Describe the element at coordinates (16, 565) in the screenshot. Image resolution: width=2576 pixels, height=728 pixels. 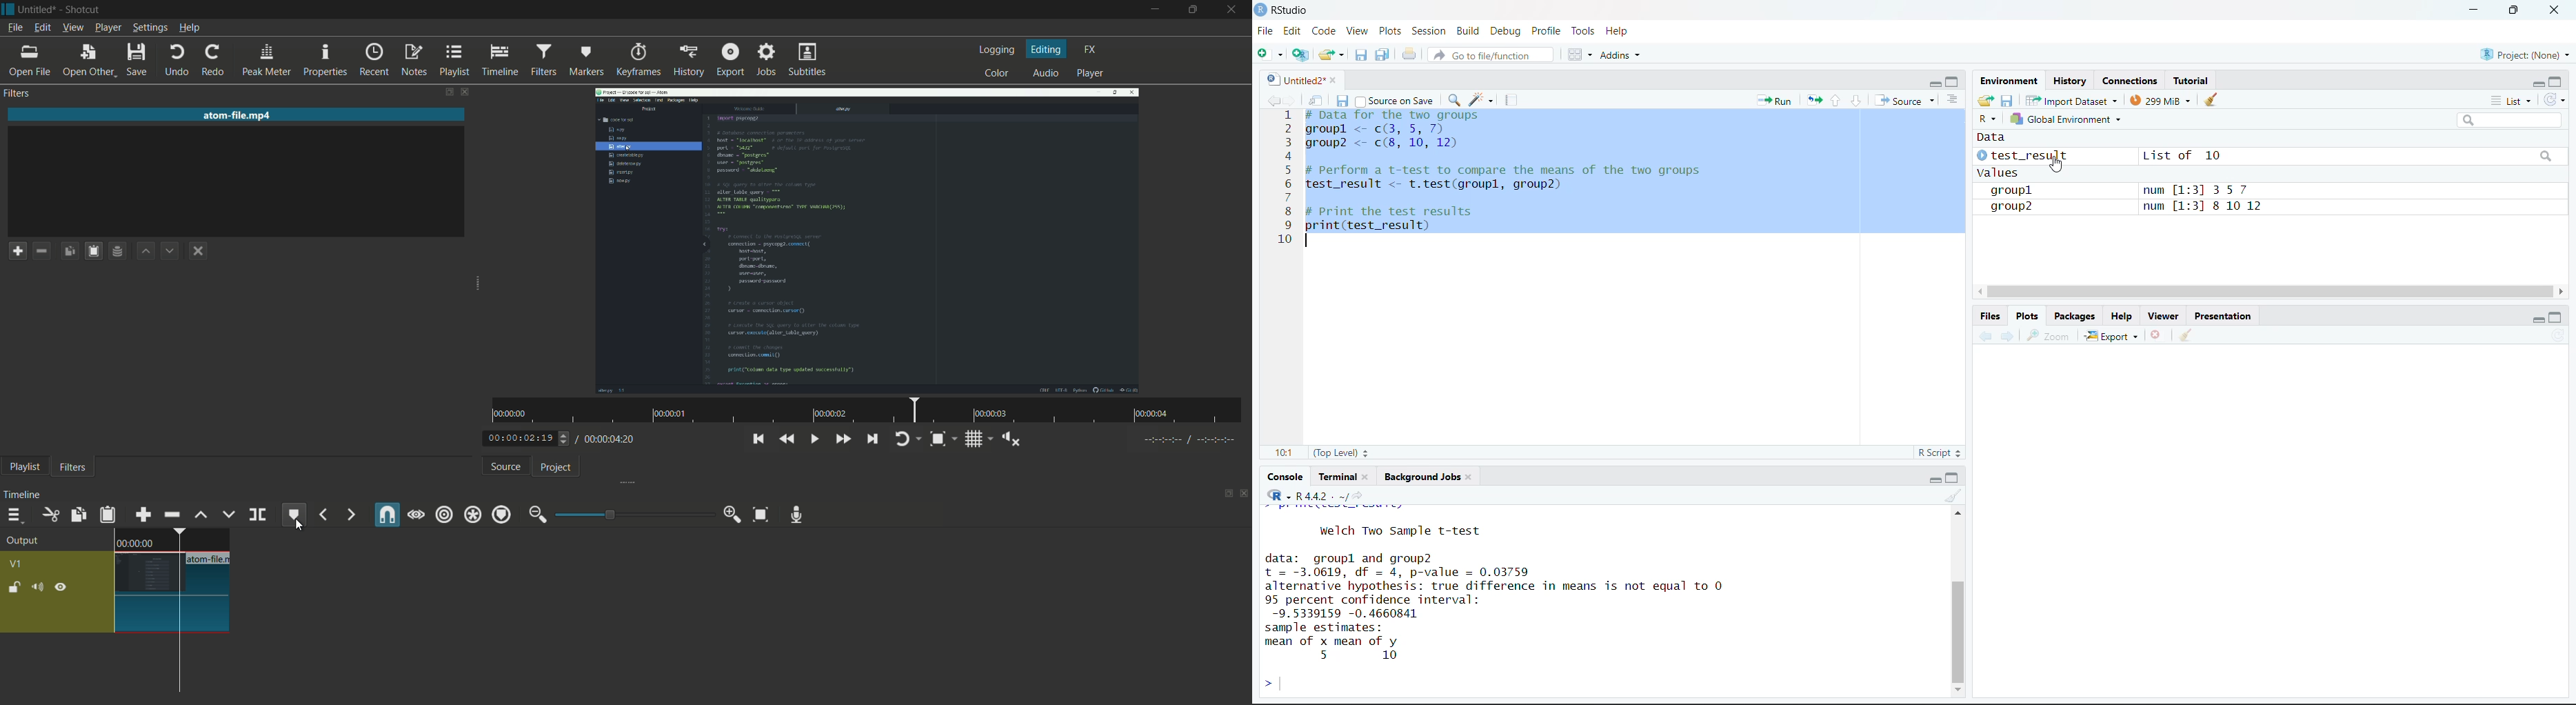
I see `v1` at that location.